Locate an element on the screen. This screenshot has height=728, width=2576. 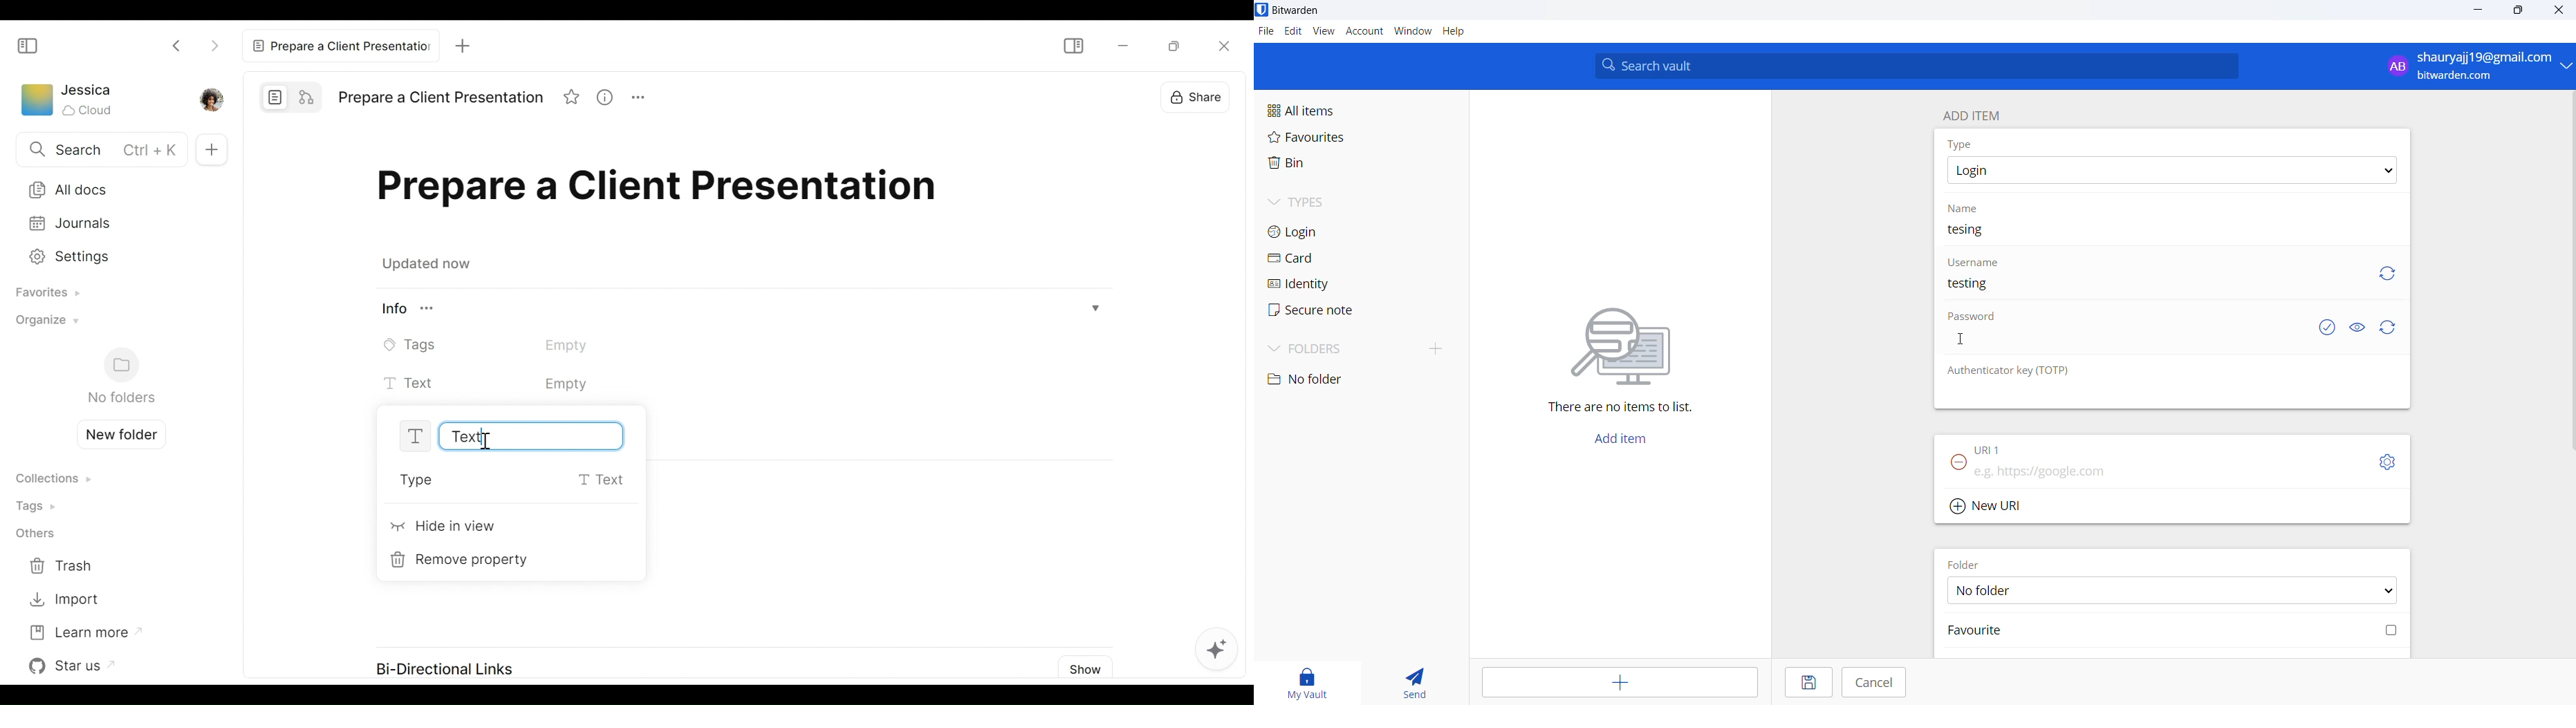
New Tab is located at coordinates (466, 47).